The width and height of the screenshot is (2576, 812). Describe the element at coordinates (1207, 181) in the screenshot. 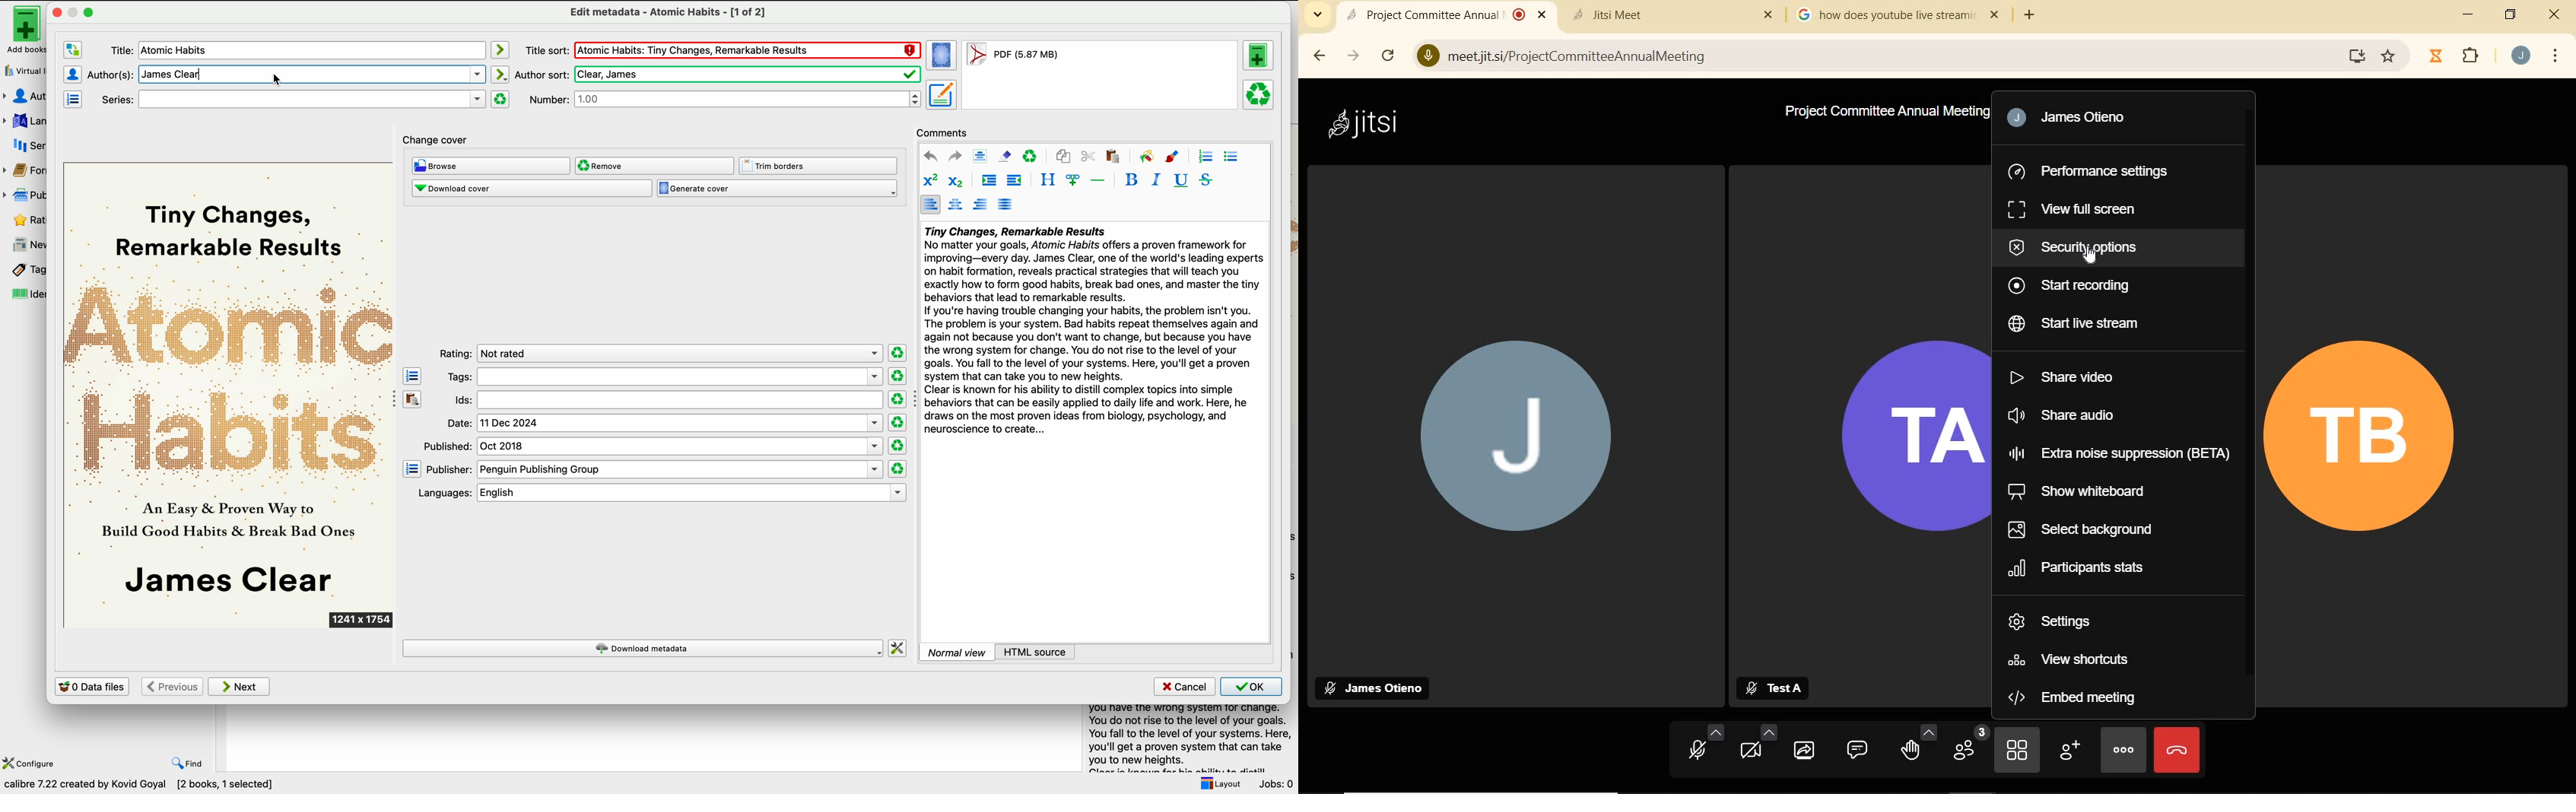

I see `strikeythrough` at that location.